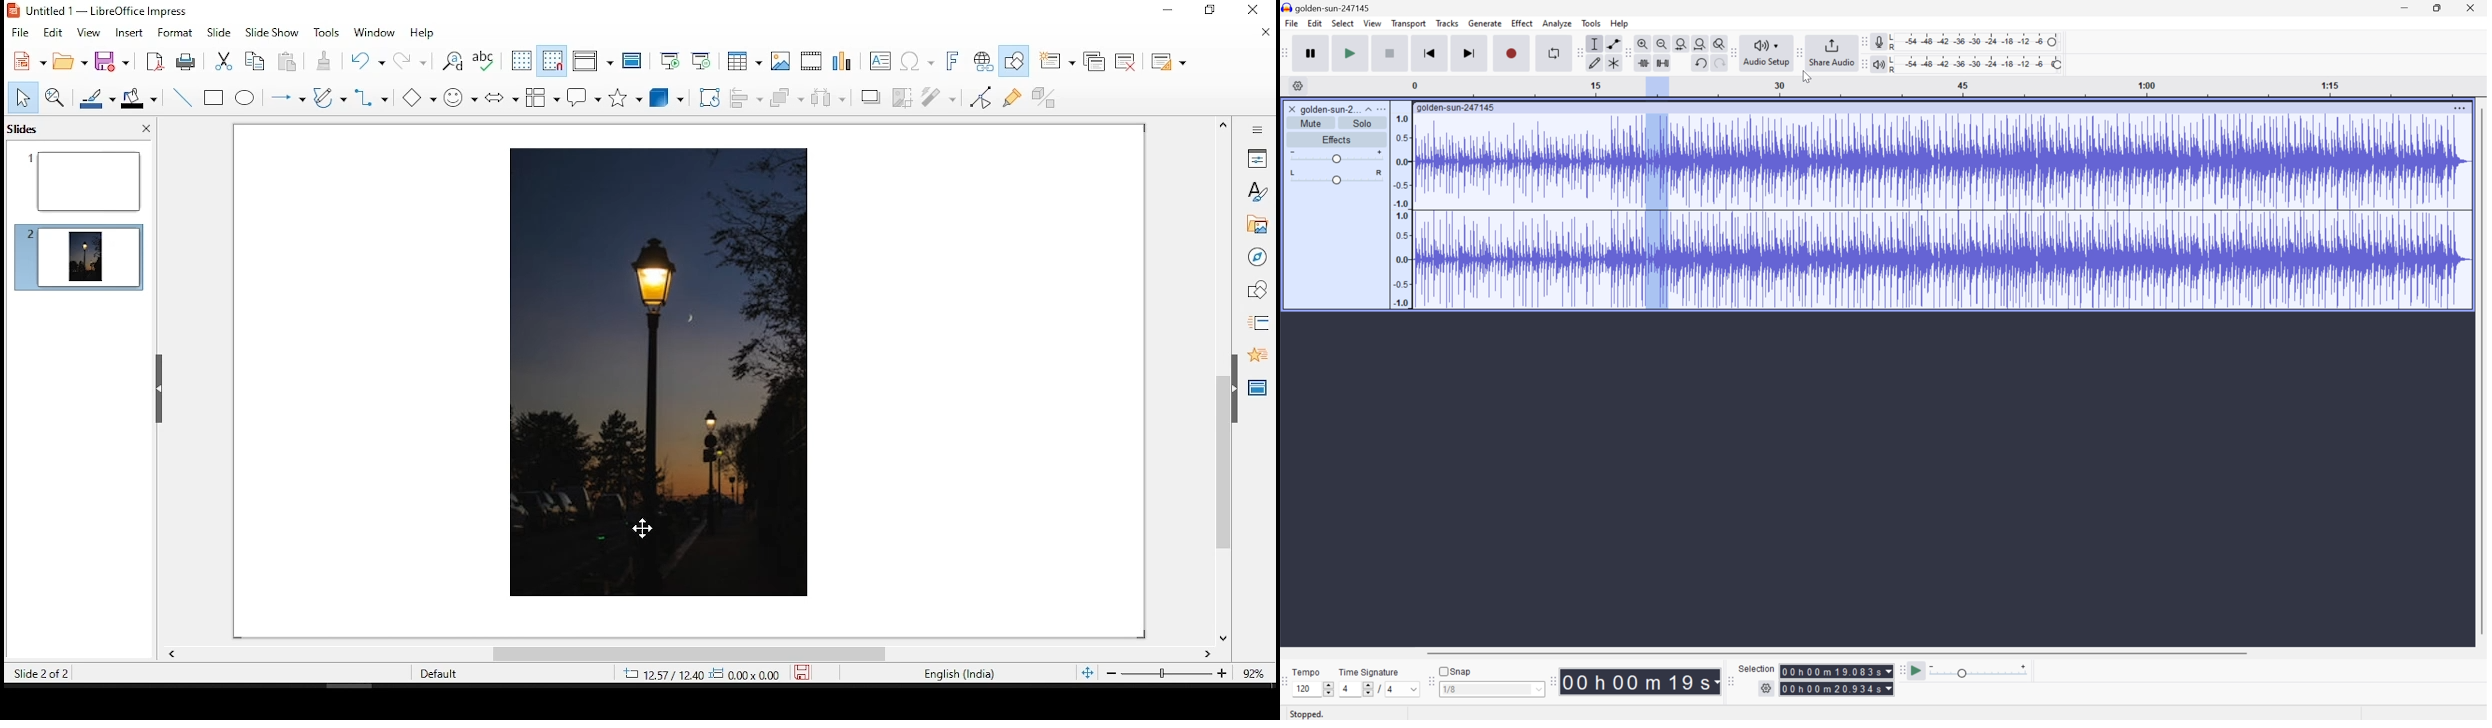  Describe the element at coordinates (51, 31) in the screenshot. I see `edit` at that location.